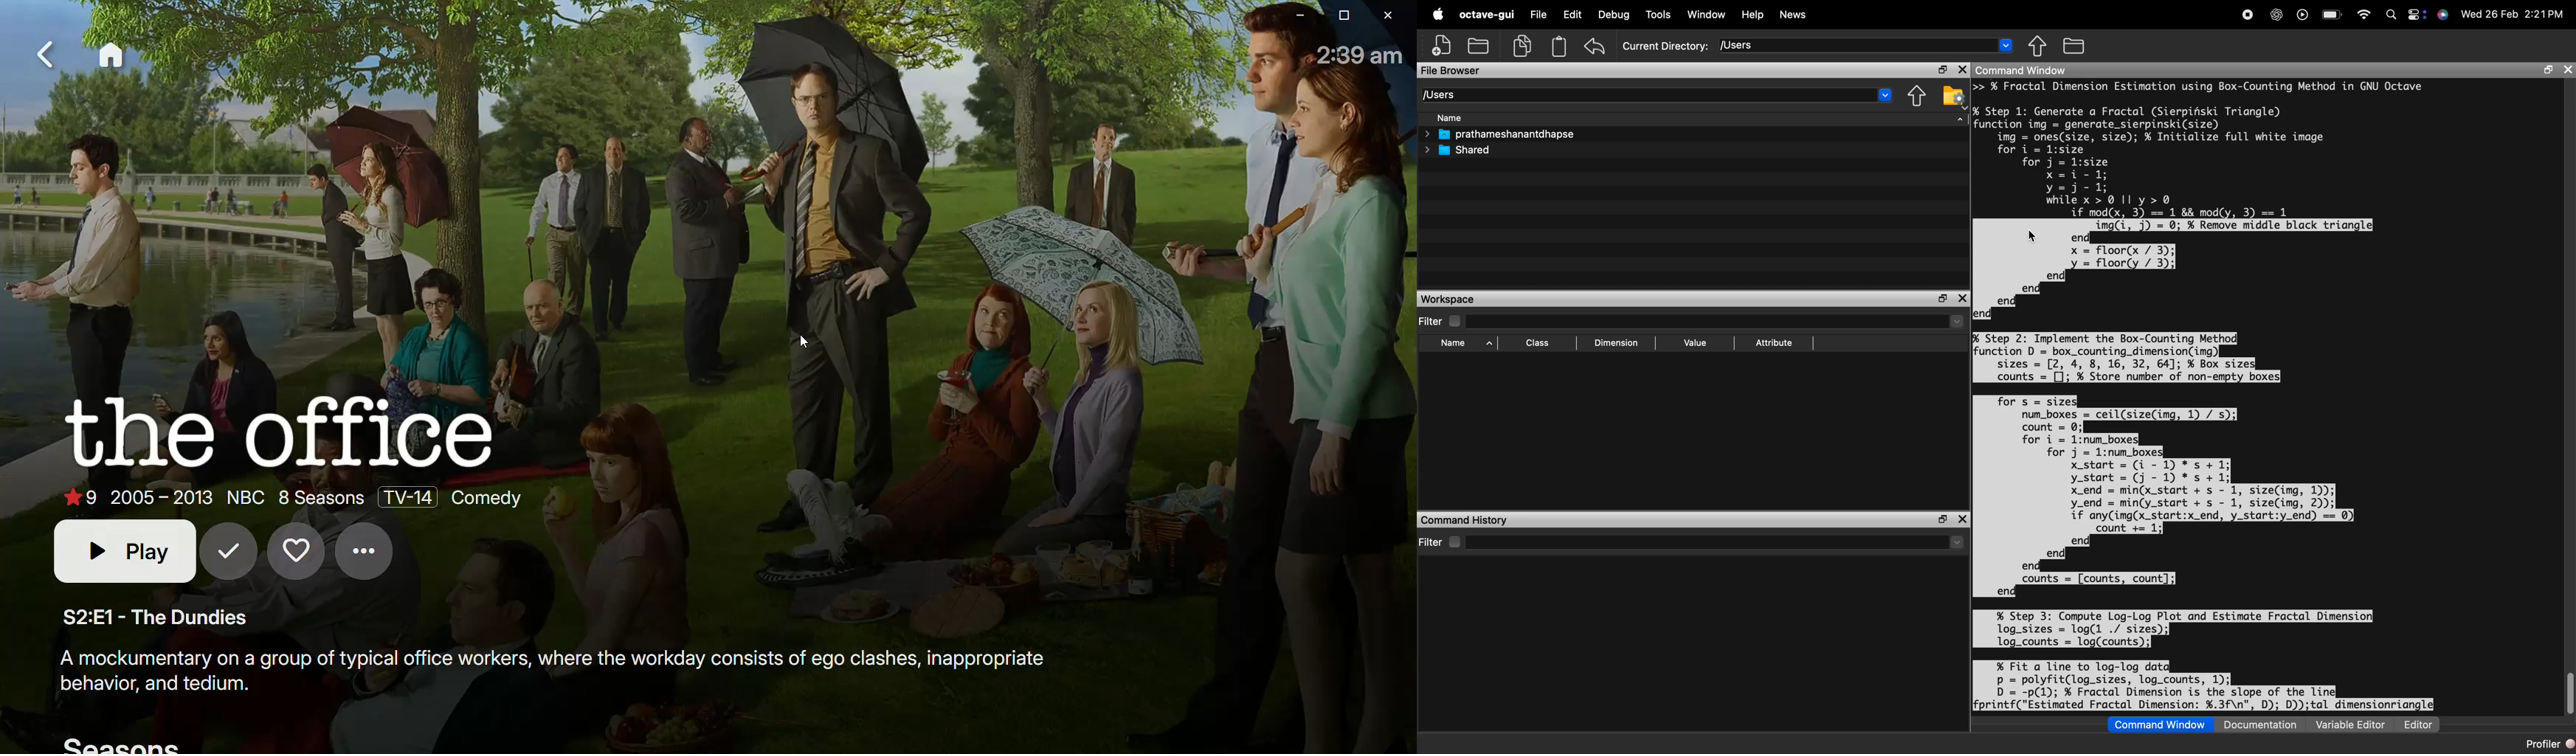 This screenshot has height=756, width=2576. I want to click on Minimize, so click(1293, 16).